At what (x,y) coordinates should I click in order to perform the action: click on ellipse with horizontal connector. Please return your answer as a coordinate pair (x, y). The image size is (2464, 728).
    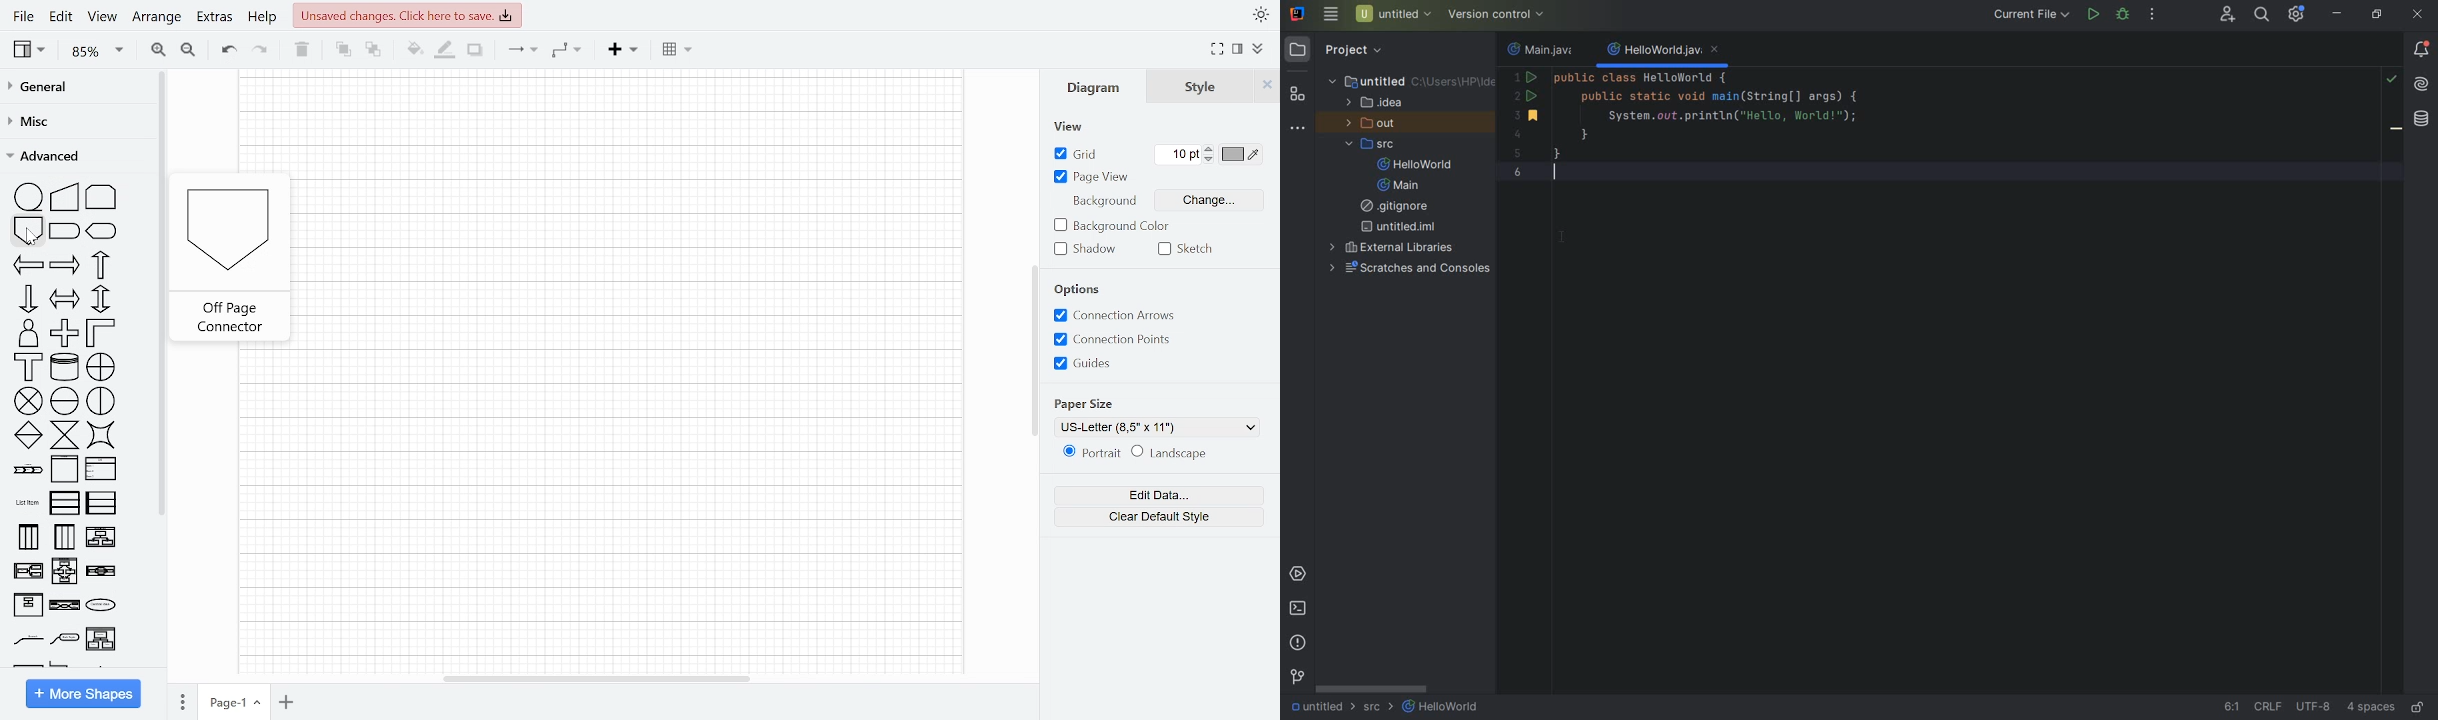
    Looking at the image, I should click on (65, 401).